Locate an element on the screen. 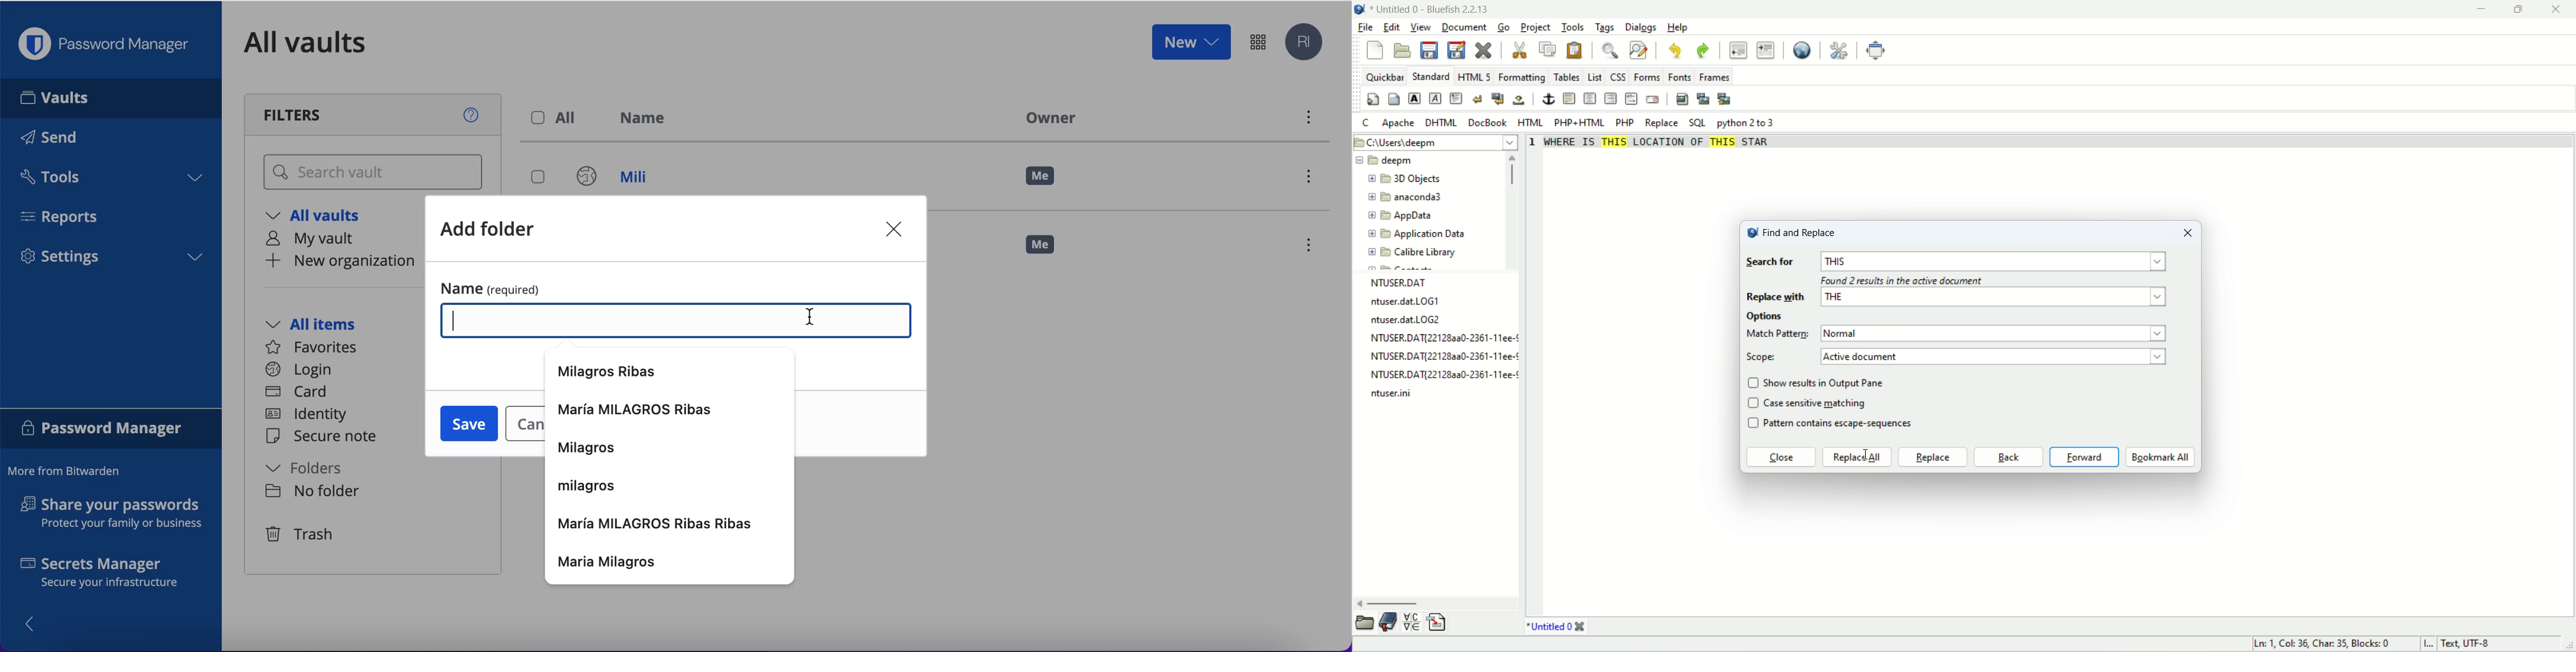 This screenshot has width=2576, height=672. anchor is located at coordinates (1548, 99).